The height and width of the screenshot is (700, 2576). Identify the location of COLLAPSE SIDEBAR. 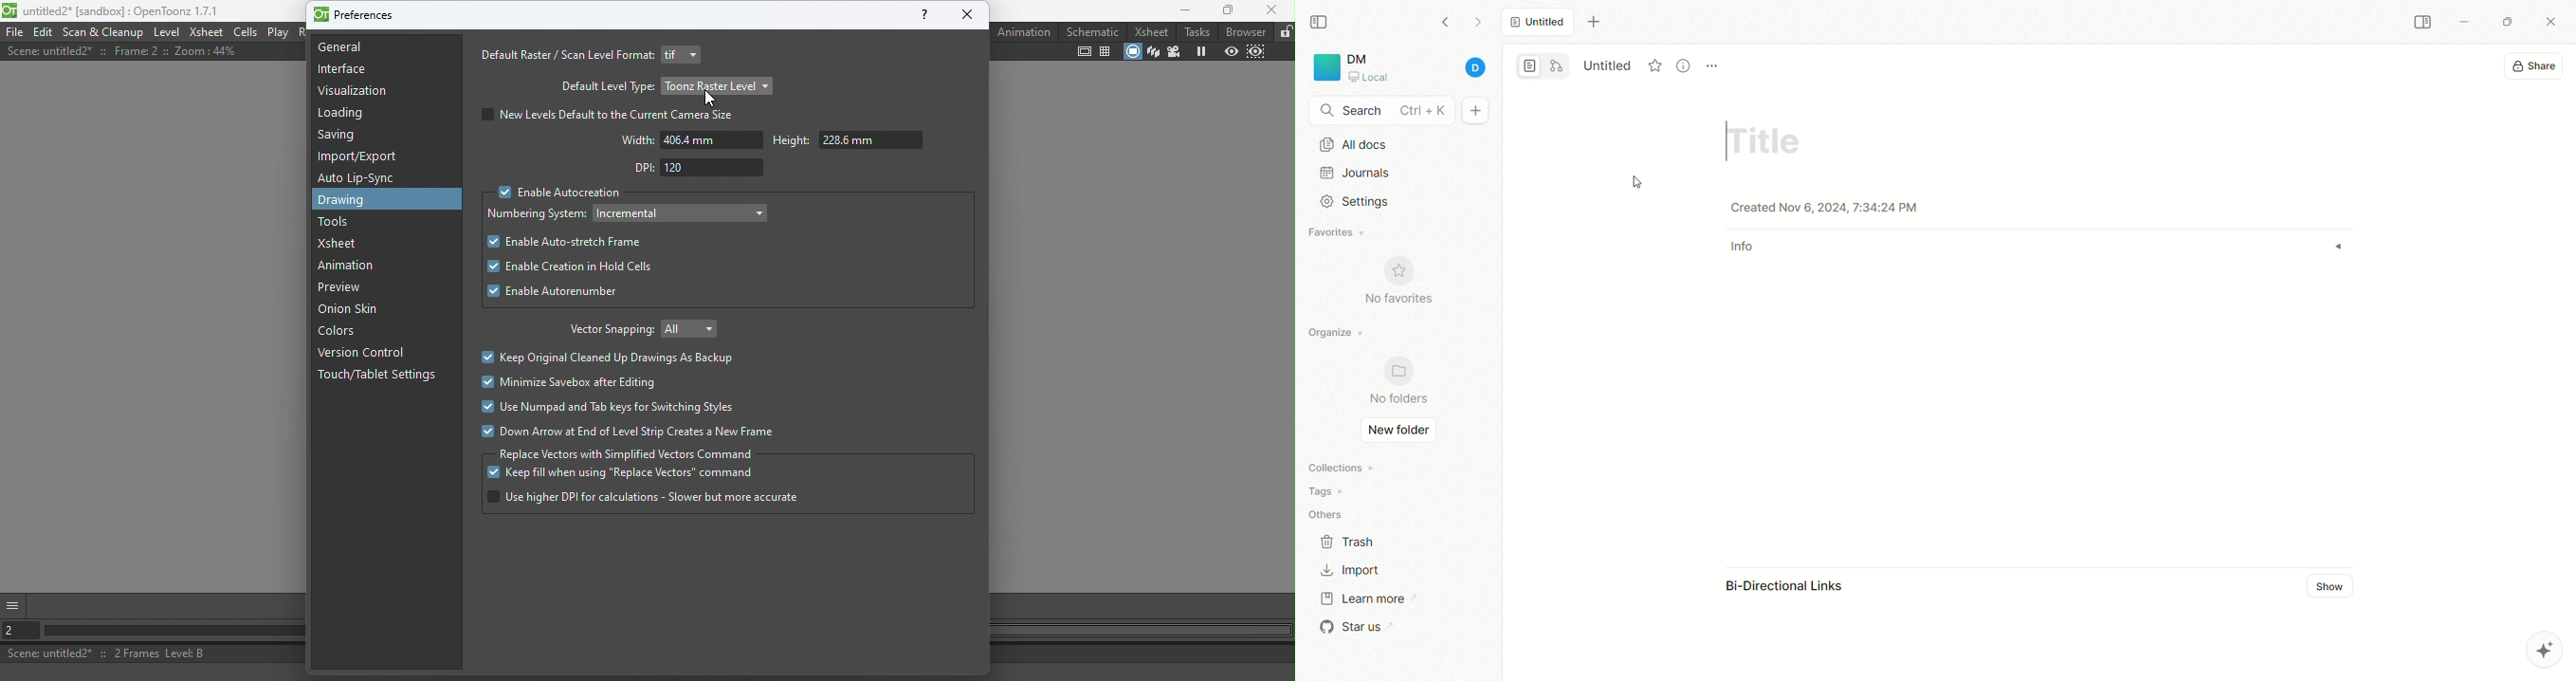
(2424, 23).